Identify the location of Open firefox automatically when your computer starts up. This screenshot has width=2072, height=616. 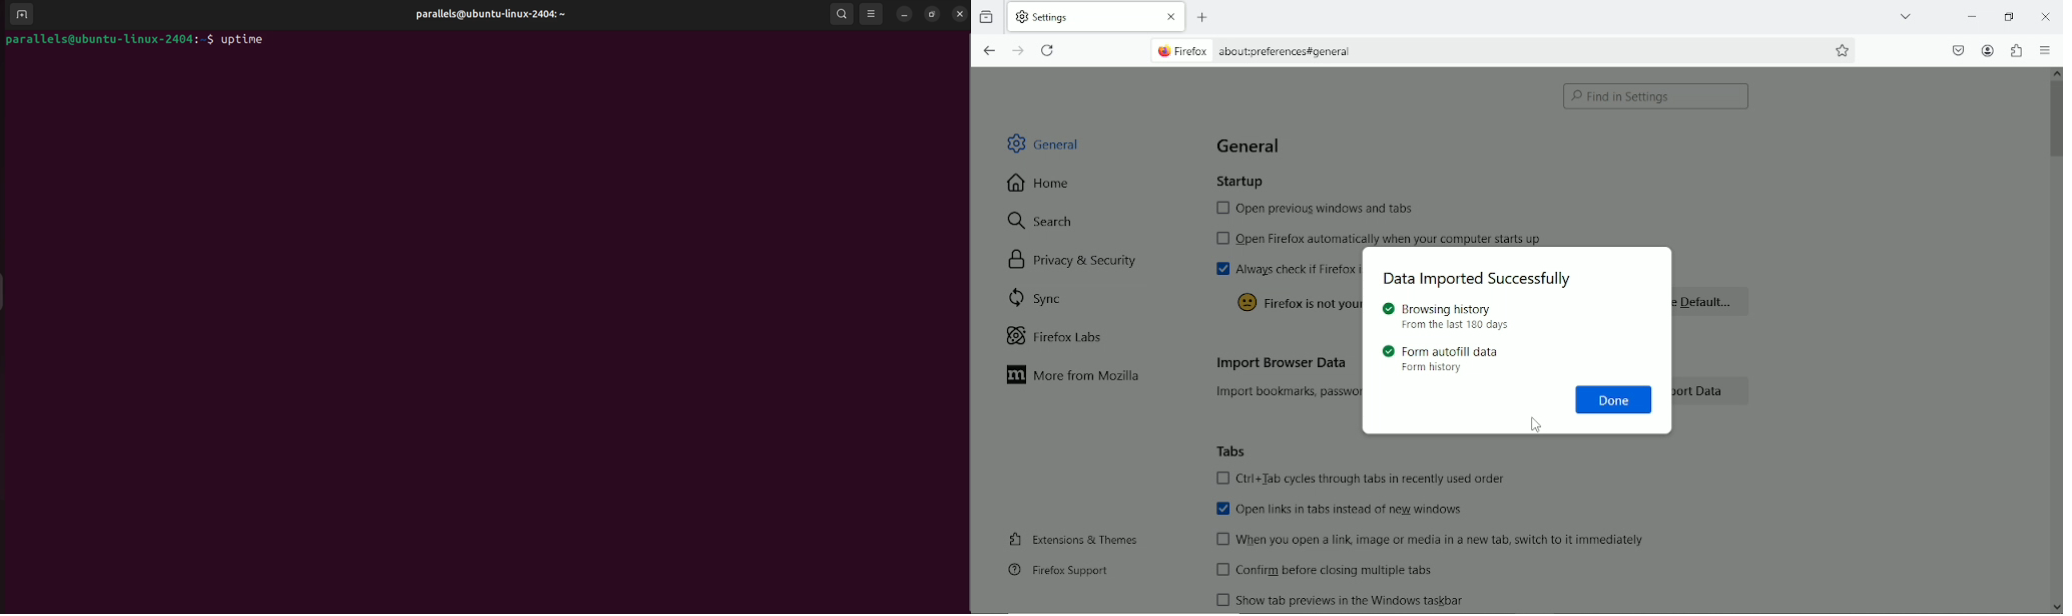
(1384, 237).